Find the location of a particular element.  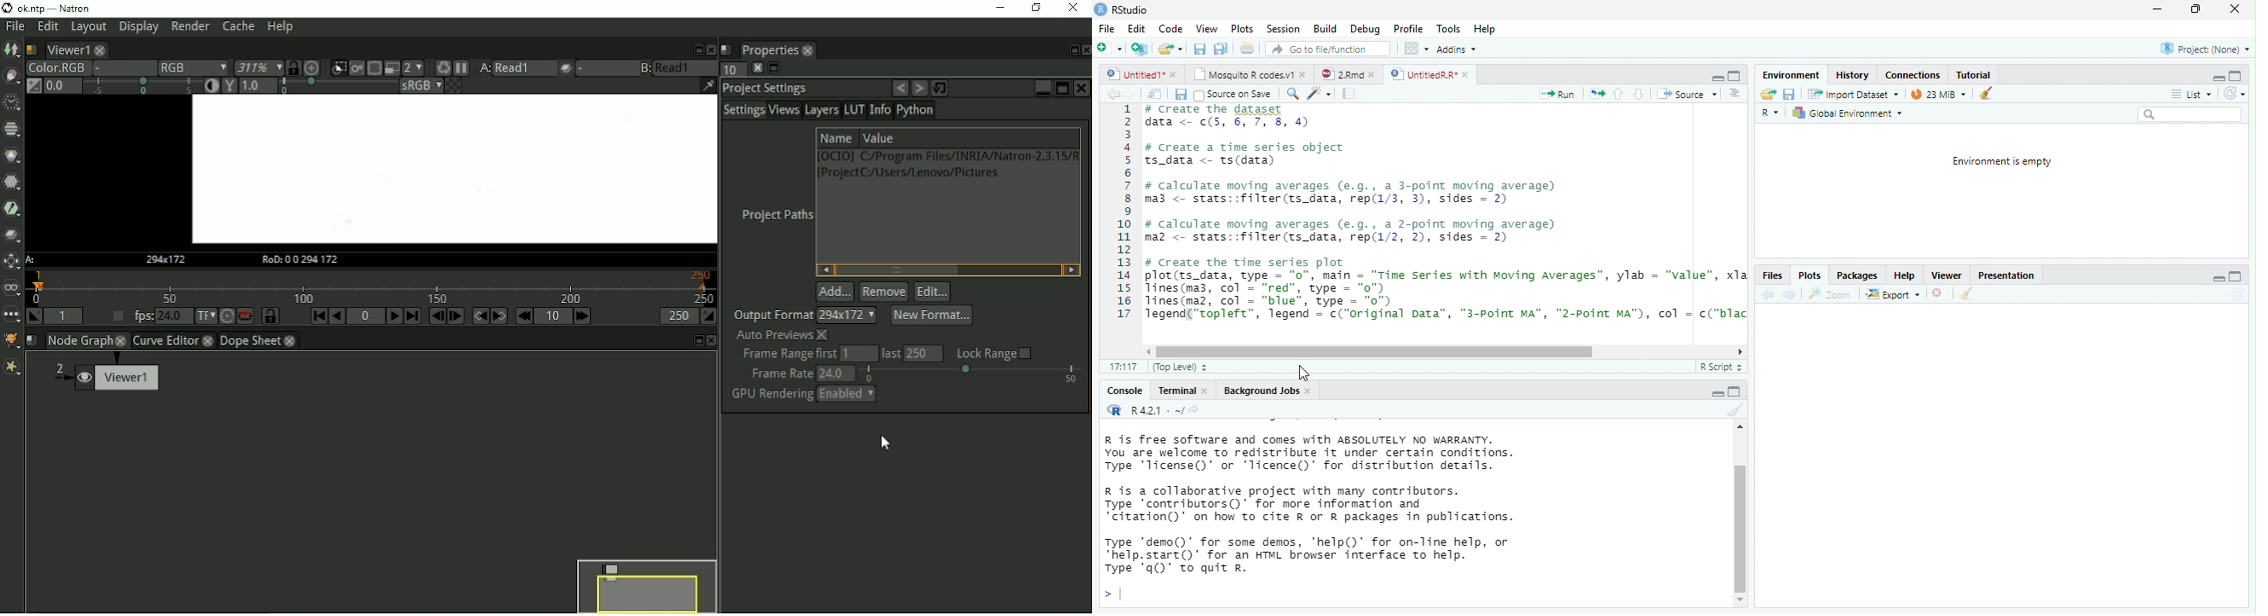

Connections is located at coordinates (1912, 75).